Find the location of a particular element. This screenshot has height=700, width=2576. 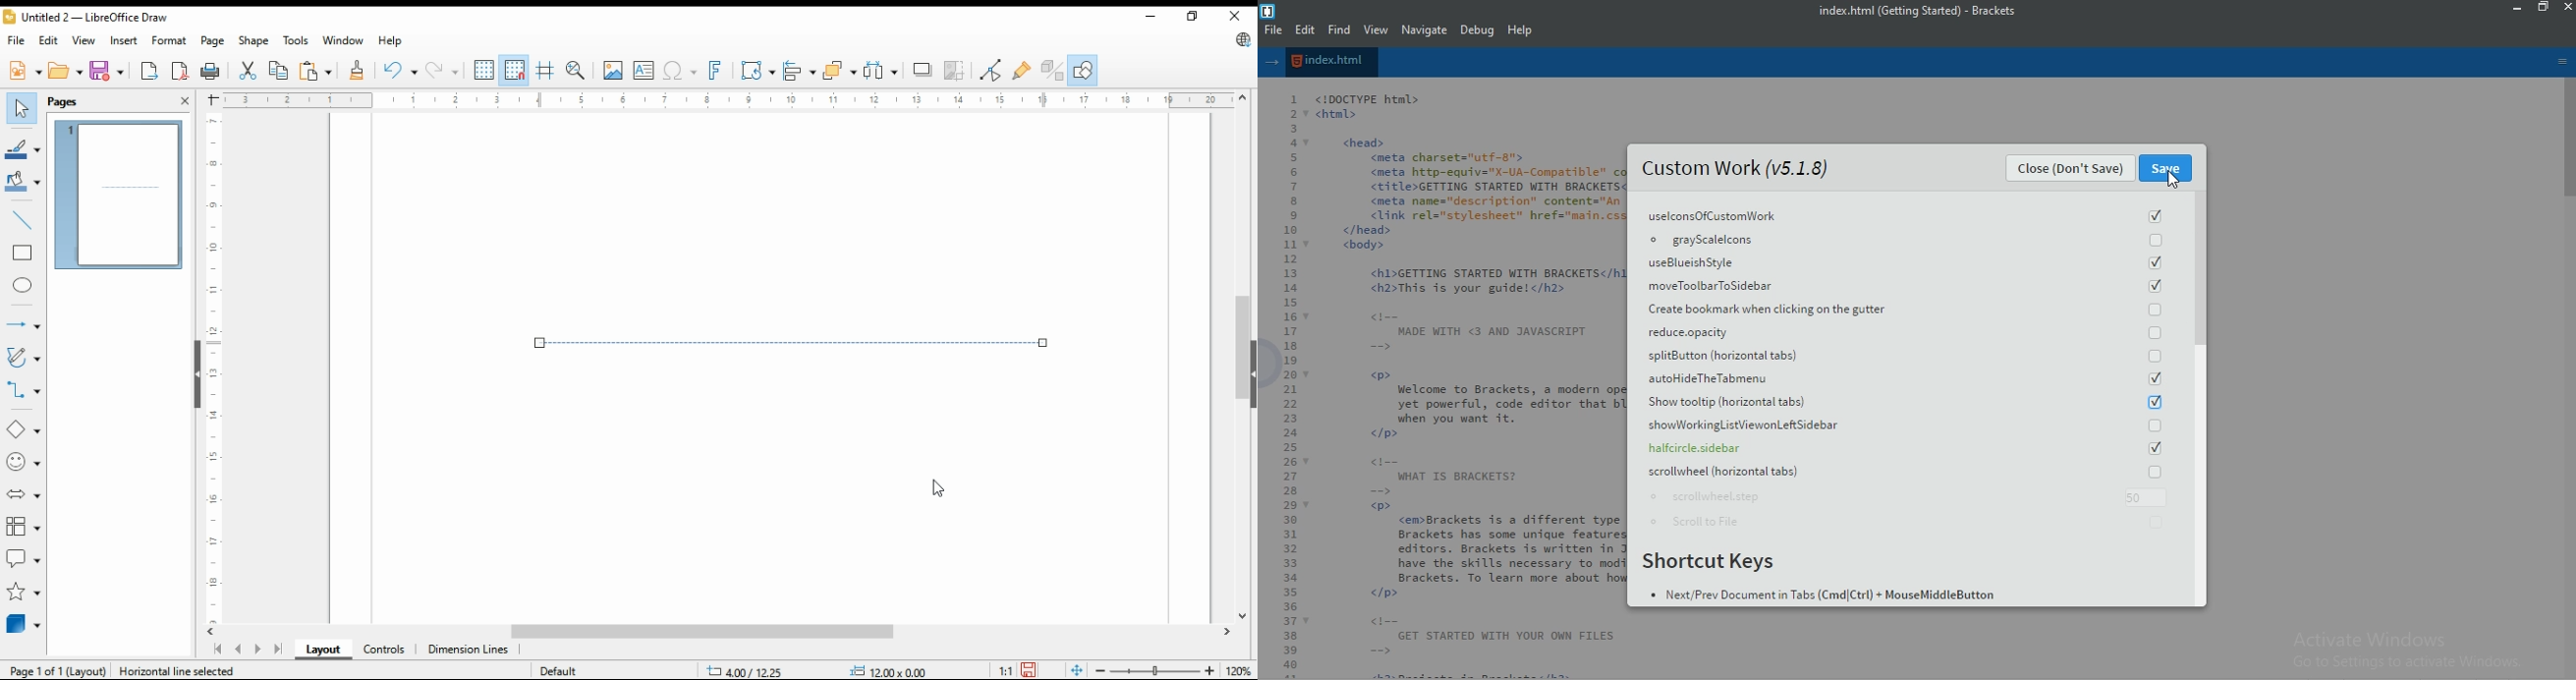

view is located at coordinates (1377, 30).